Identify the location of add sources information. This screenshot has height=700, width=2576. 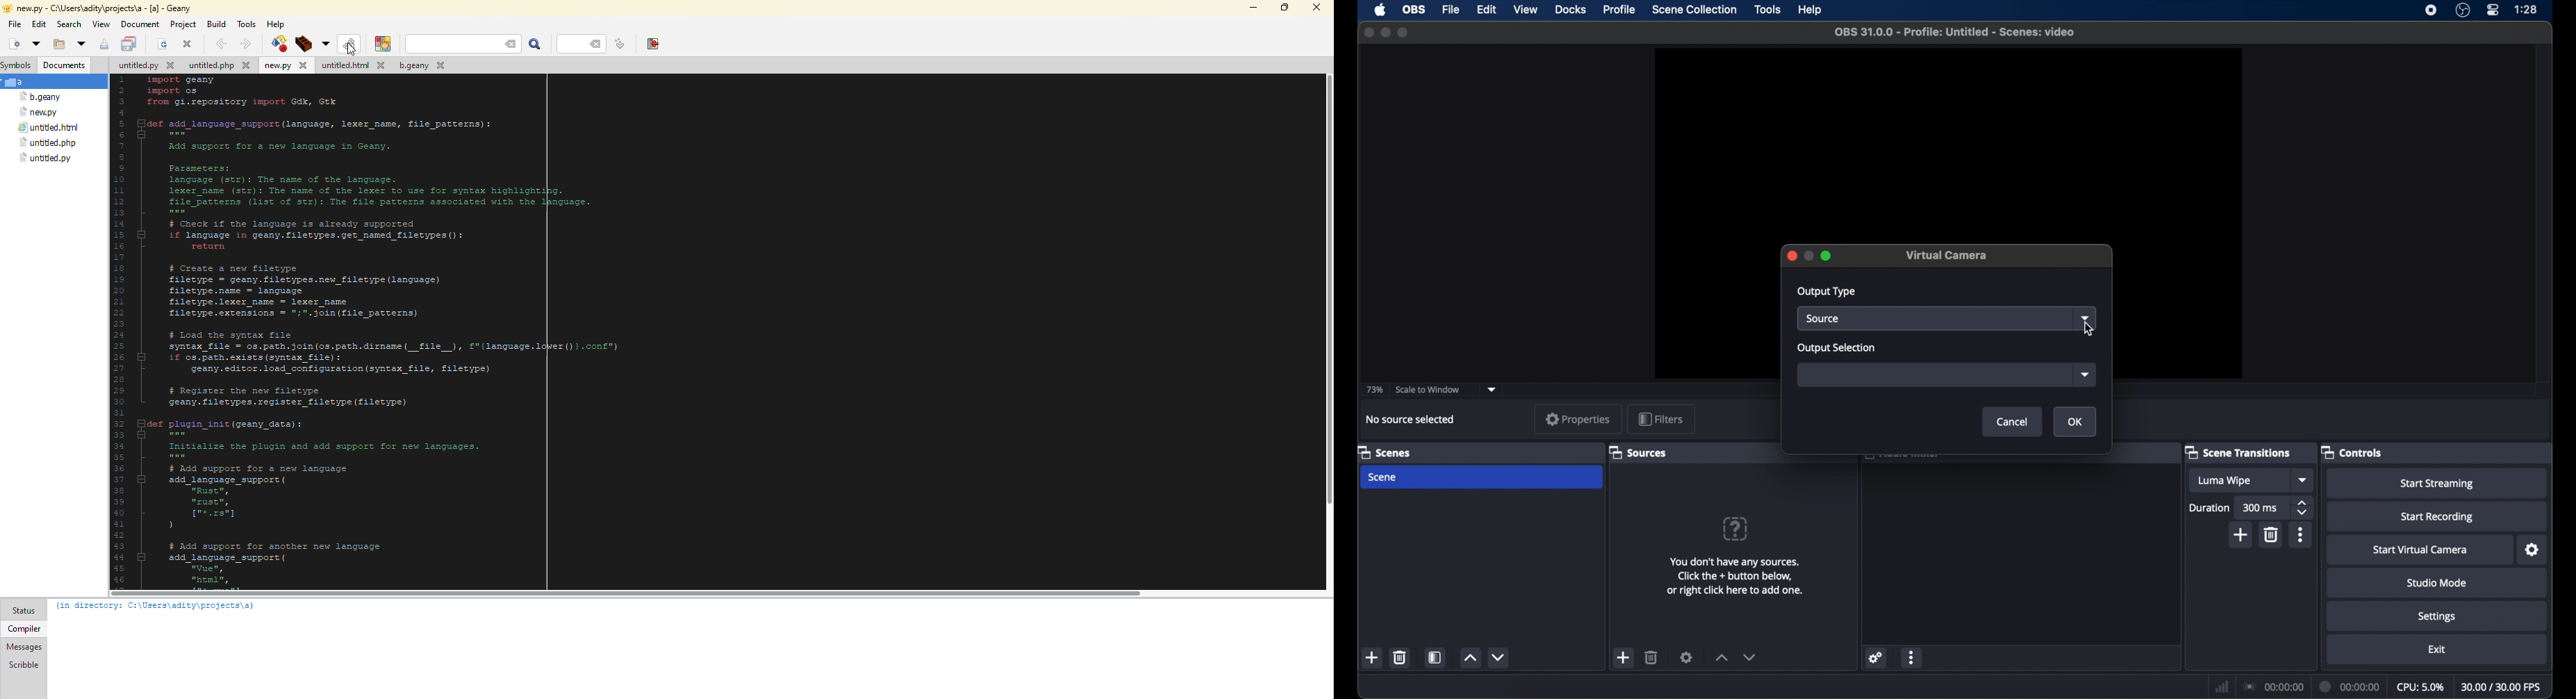
(1735, 577).